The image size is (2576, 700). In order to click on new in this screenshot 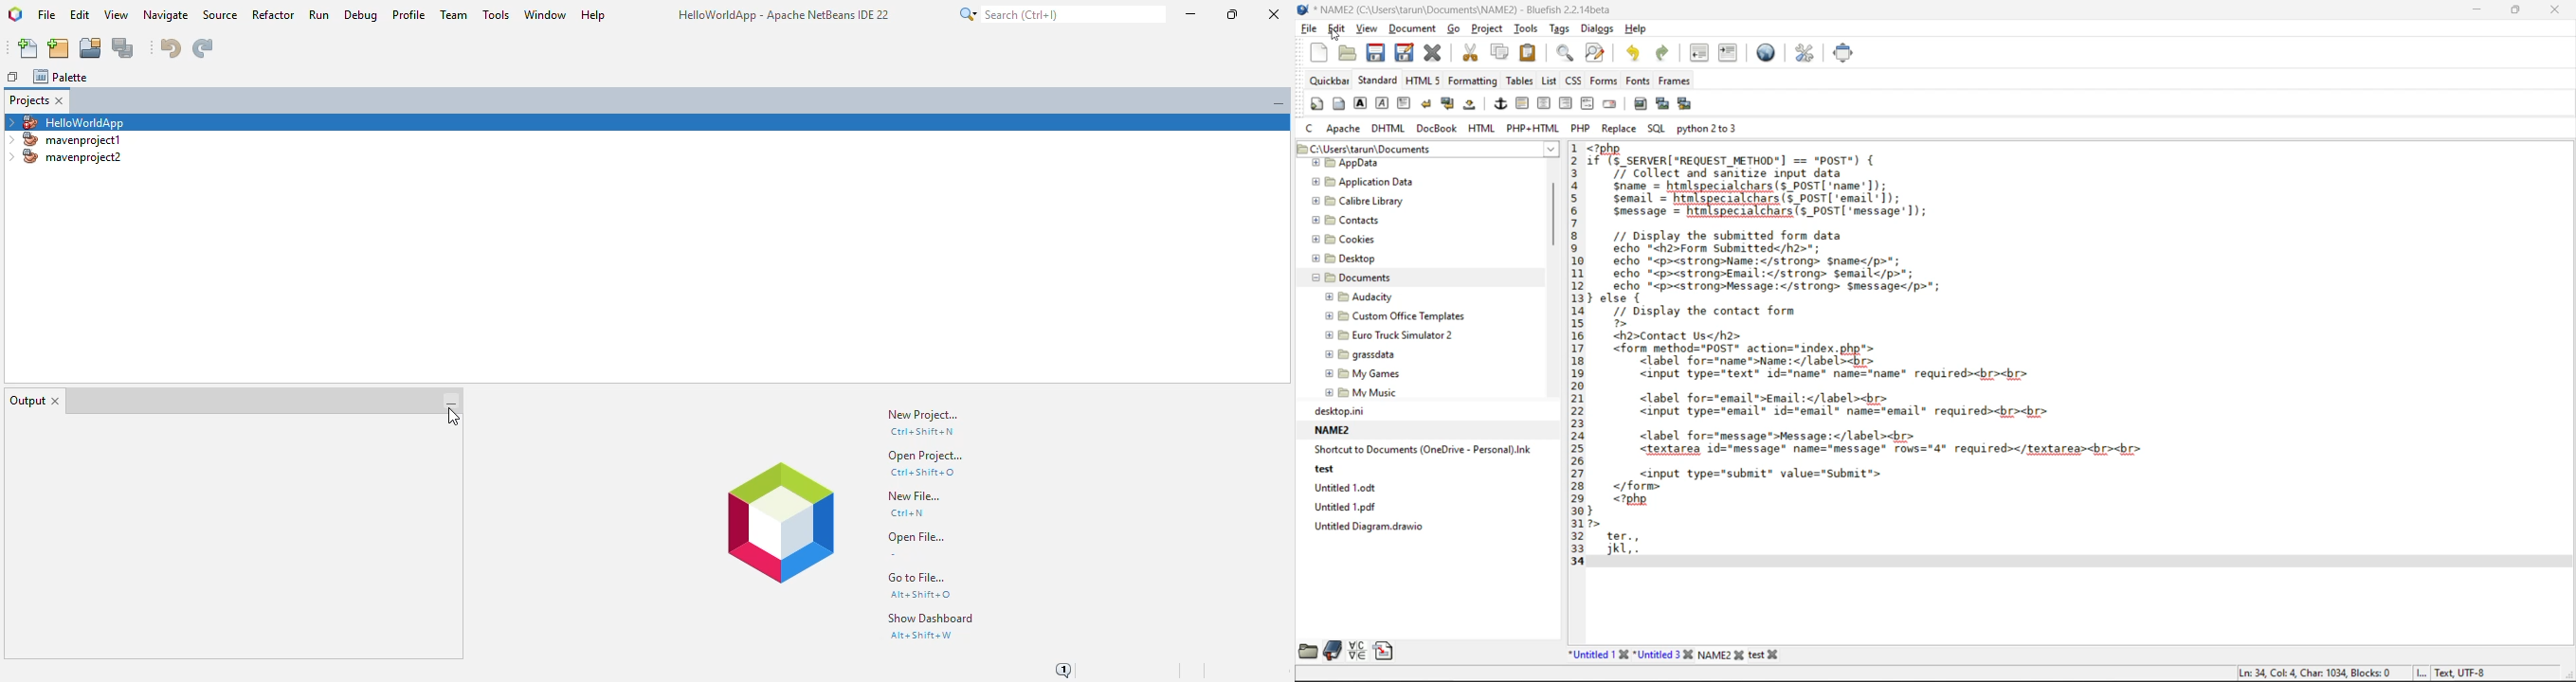, I will do `click(1317, 54)`.